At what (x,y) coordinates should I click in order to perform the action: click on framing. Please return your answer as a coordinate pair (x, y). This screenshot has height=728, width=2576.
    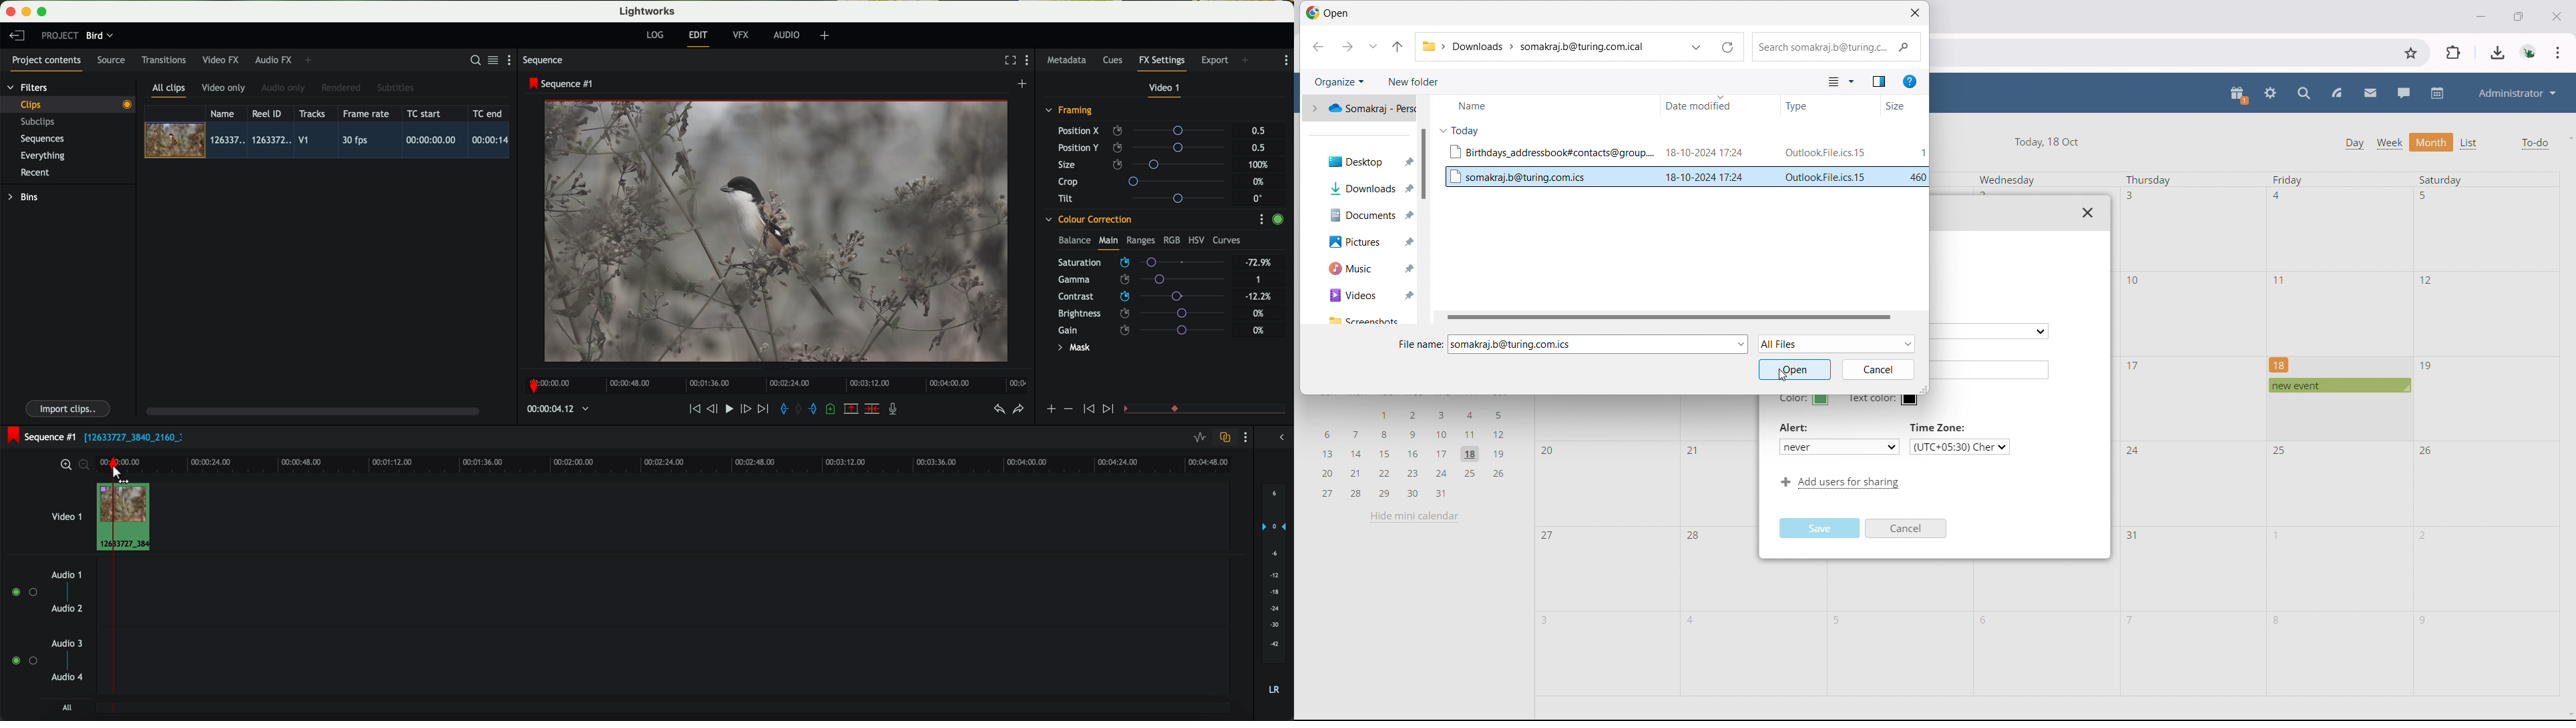
    Looking at the image, I should click on (1069, 111).